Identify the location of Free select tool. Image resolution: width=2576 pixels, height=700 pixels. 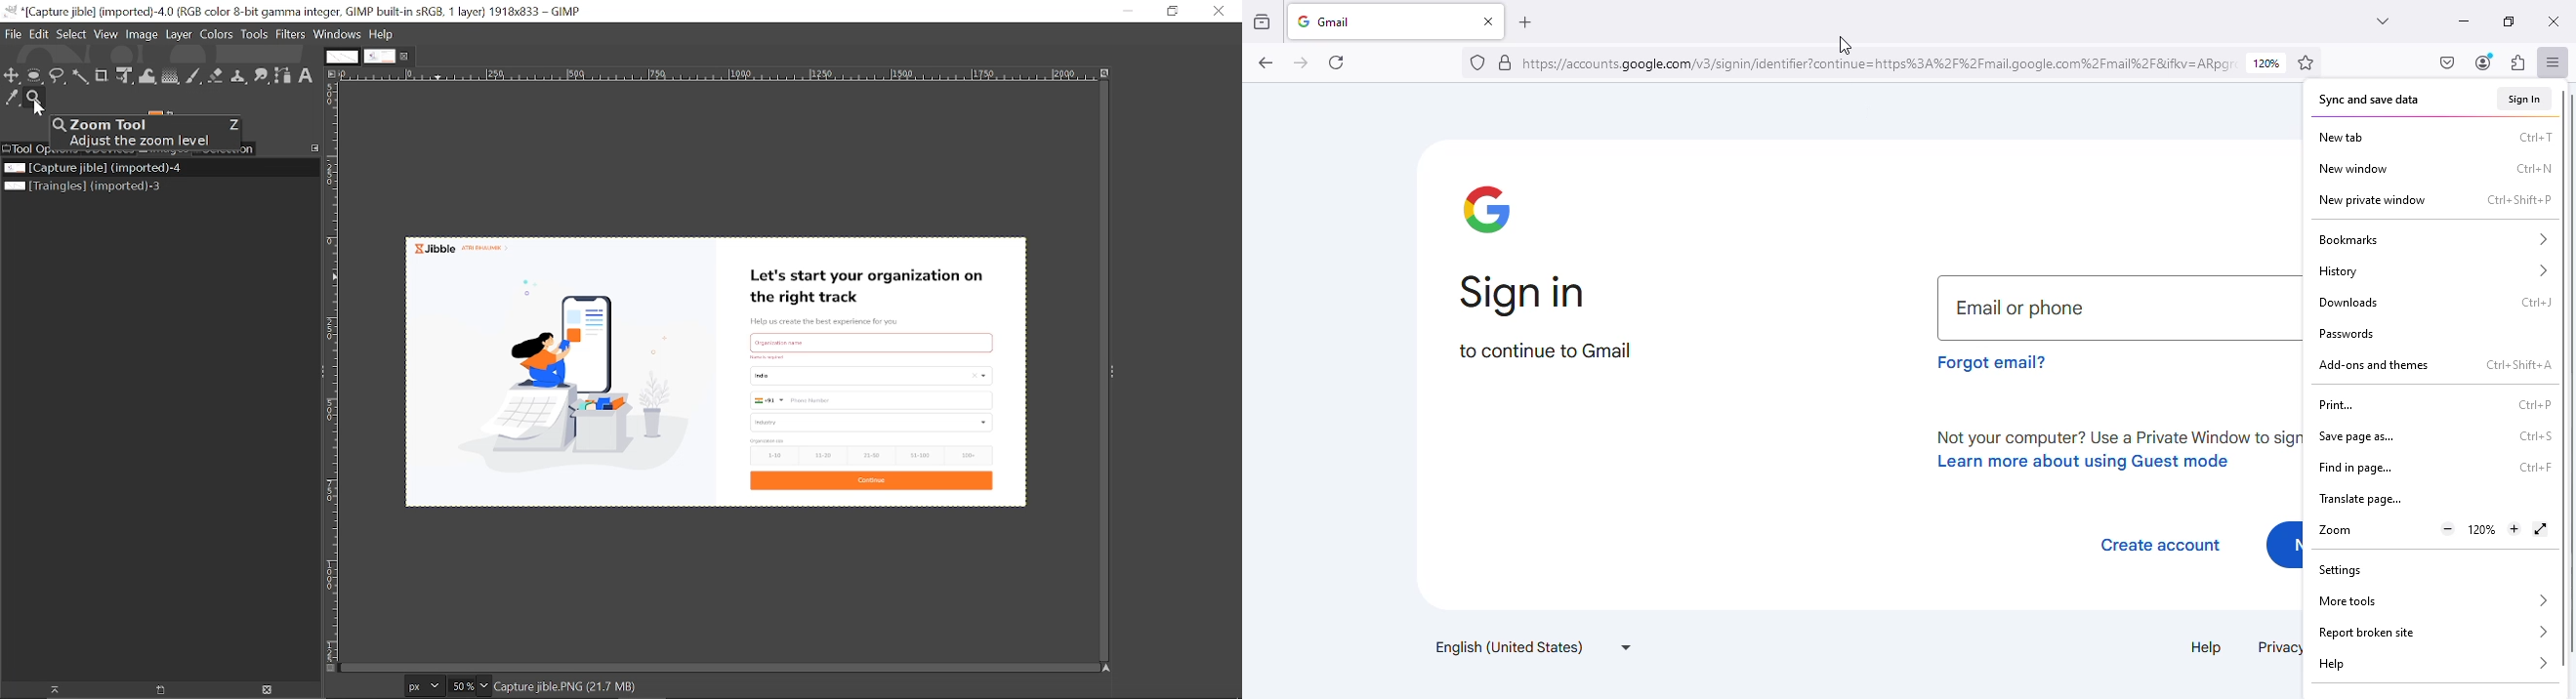
(56, 77).